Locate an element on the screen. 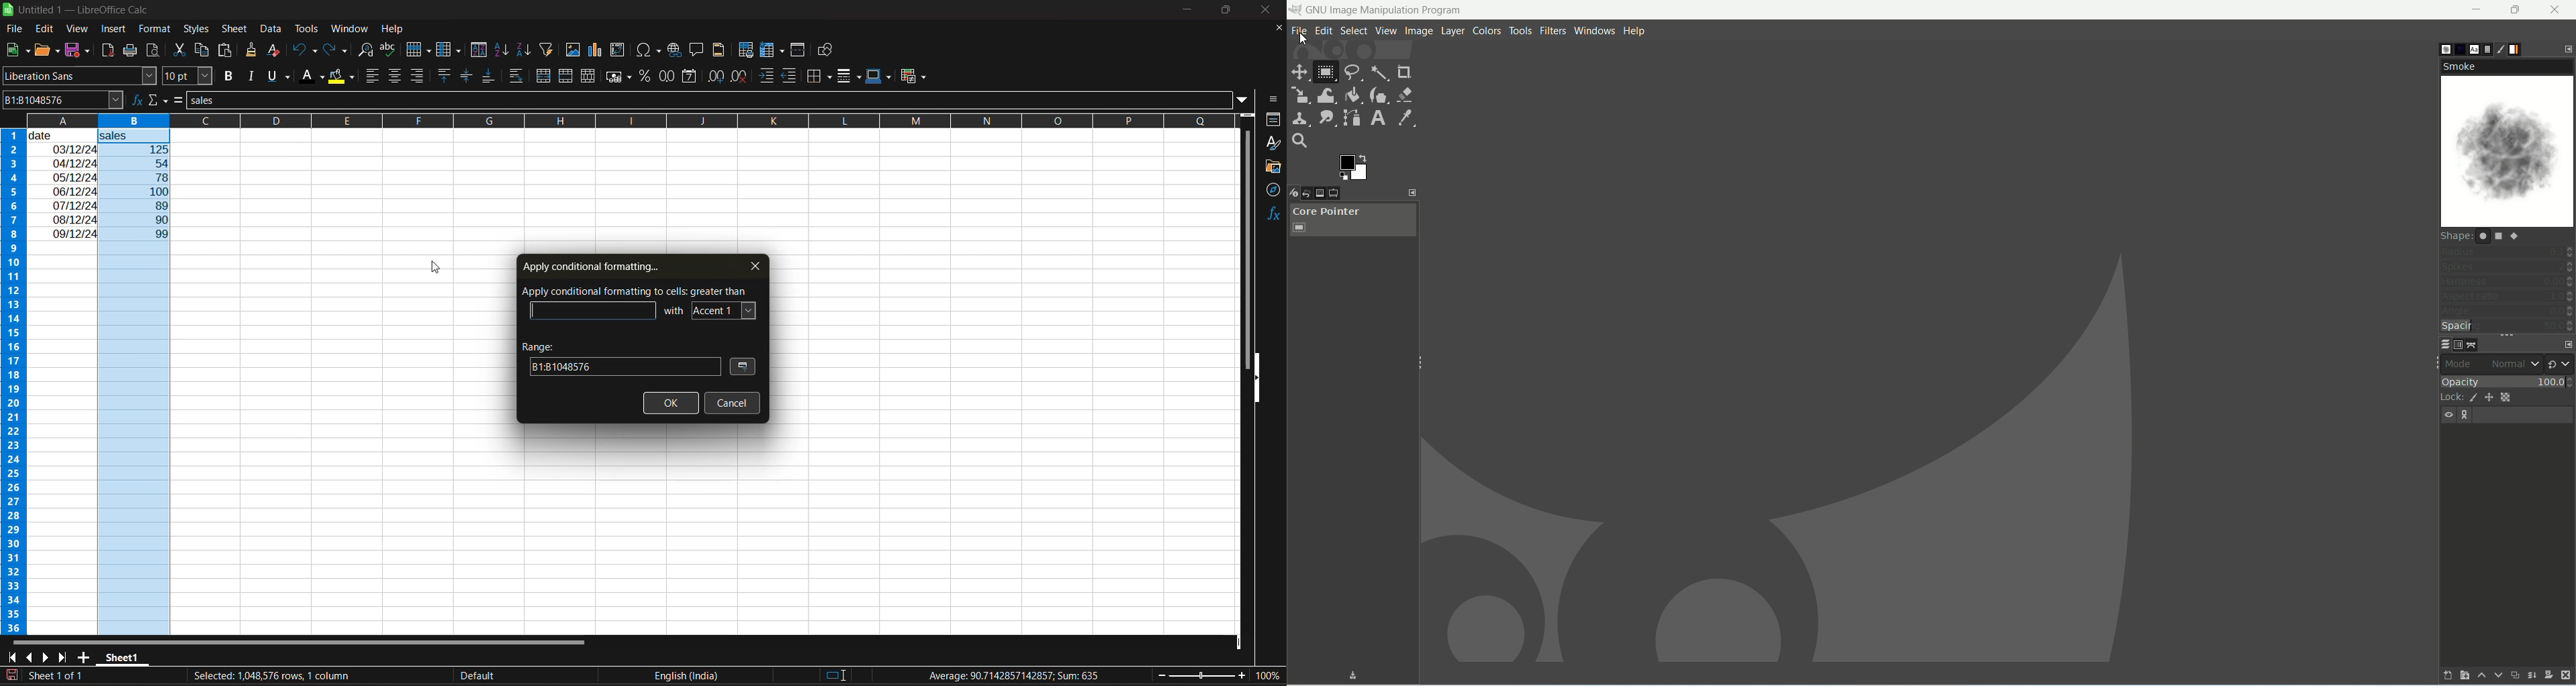 This screenshot has height=700, width=2576. app name and file name is located at coordinates (80, 10).